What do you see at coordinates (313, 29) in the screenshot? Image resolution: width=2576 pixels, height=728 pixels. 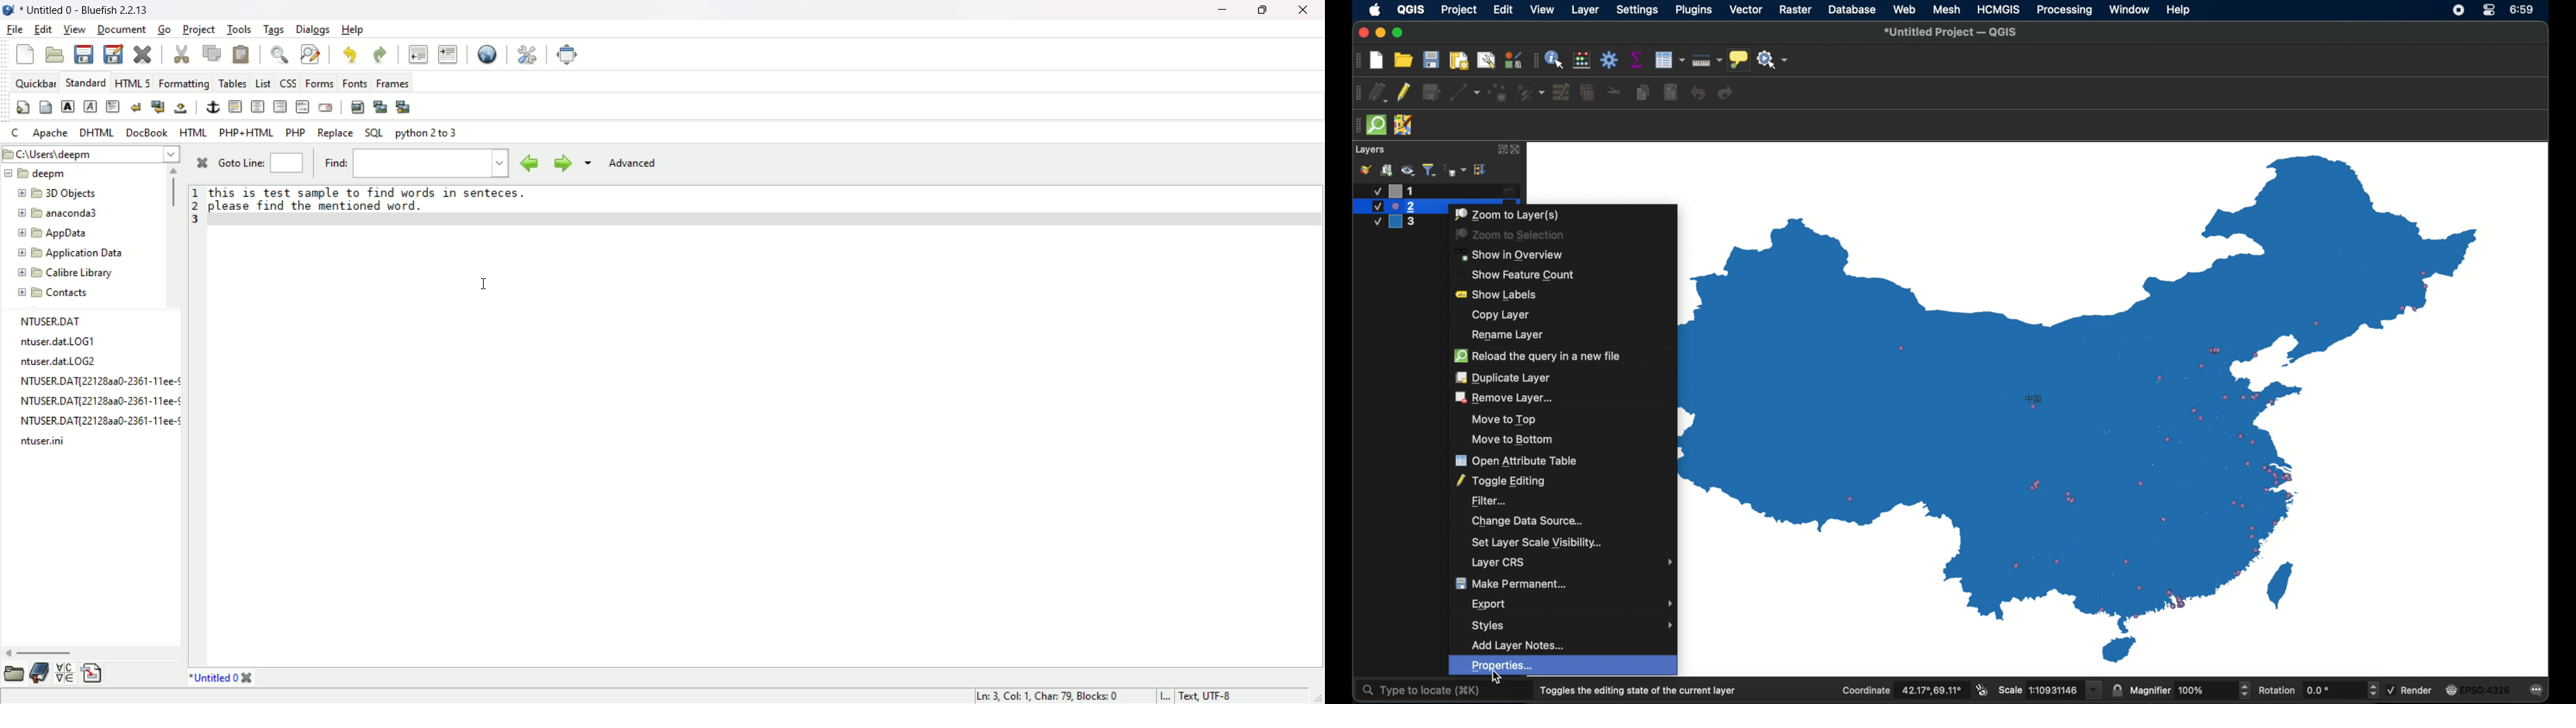 I see `dialogs` at bounding box center [313, 29].